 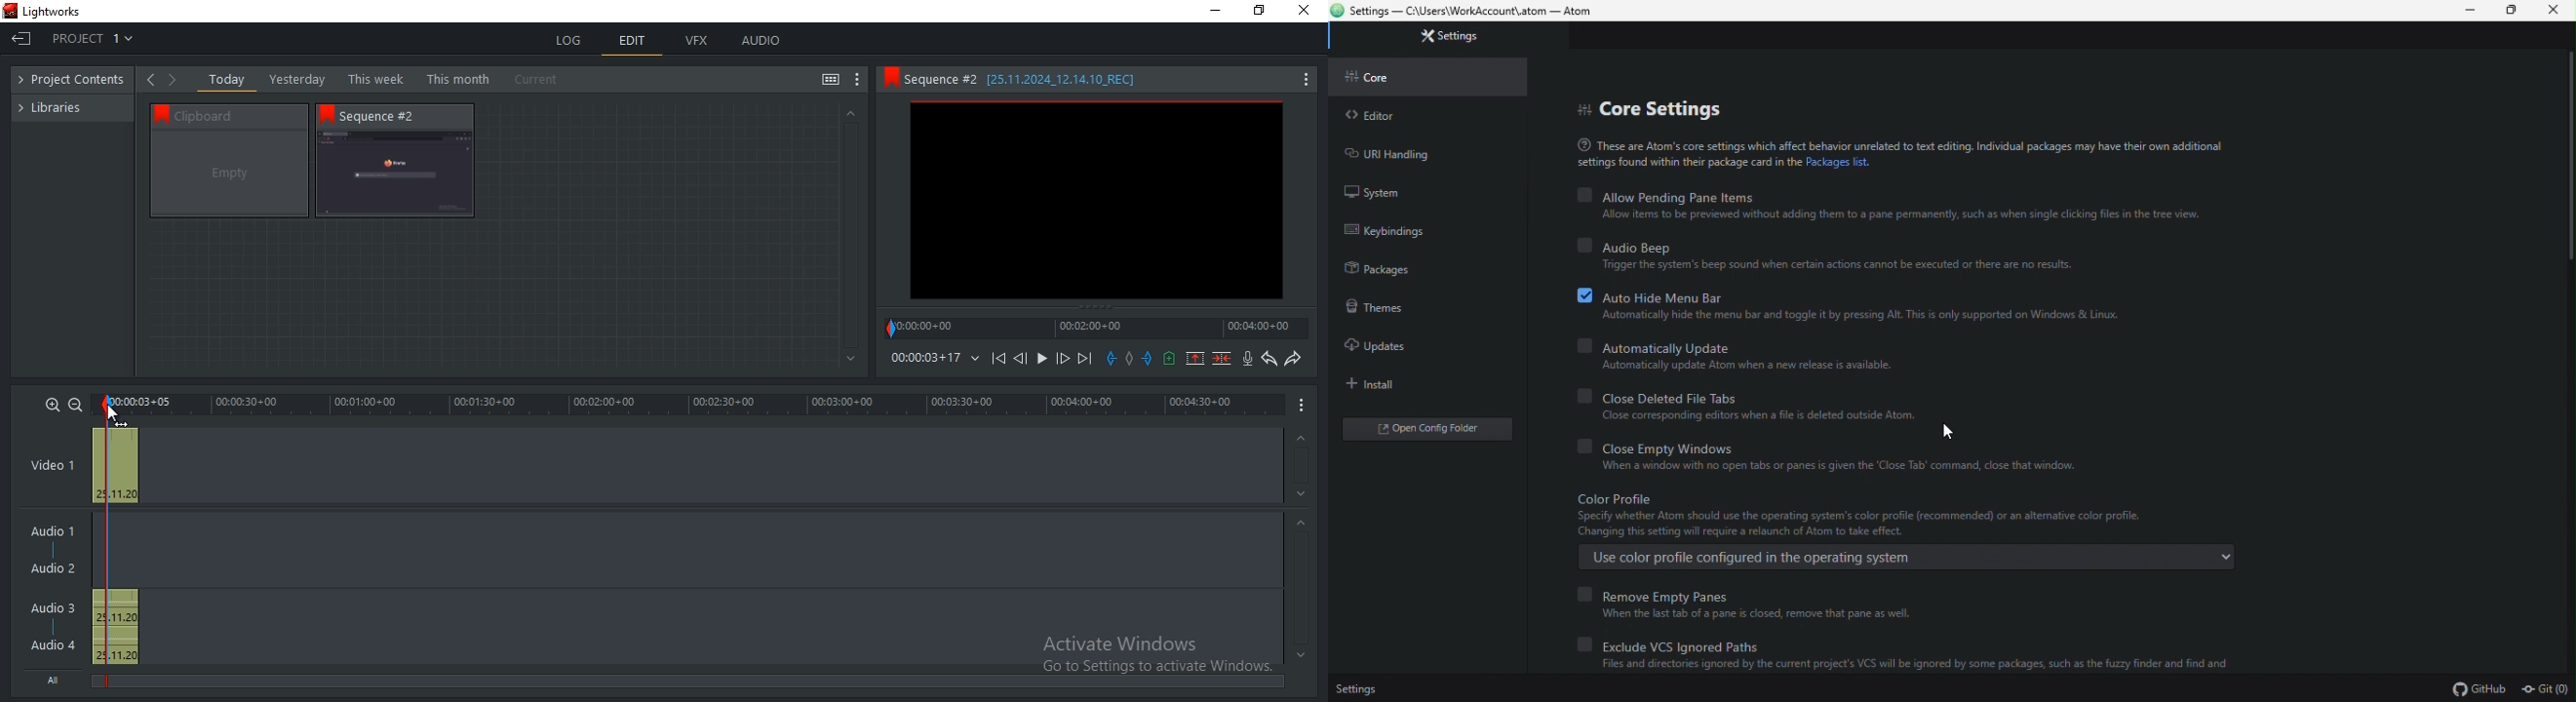 What do you see at coordinates (1338, 12) in the screenshot?
I see `atom logo` at bounding box center [1338, 12].